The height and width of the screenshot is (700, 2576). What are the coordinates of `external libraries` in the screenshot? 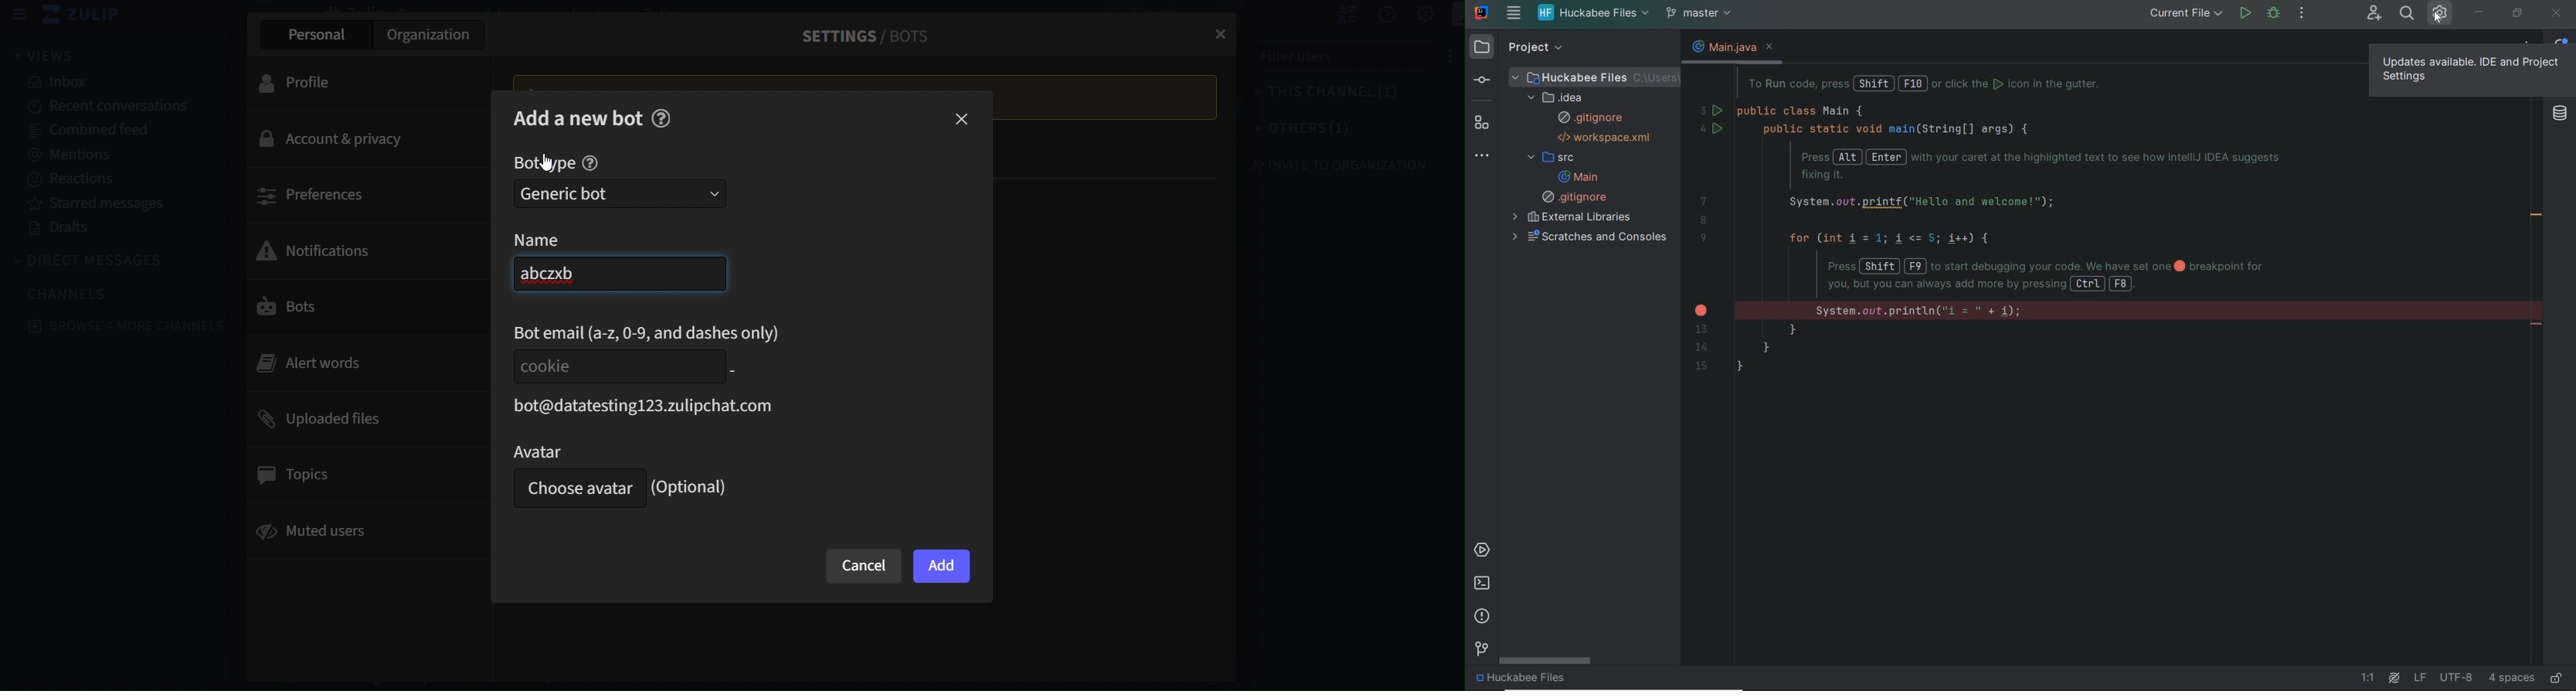 It's located at (1574, 218).